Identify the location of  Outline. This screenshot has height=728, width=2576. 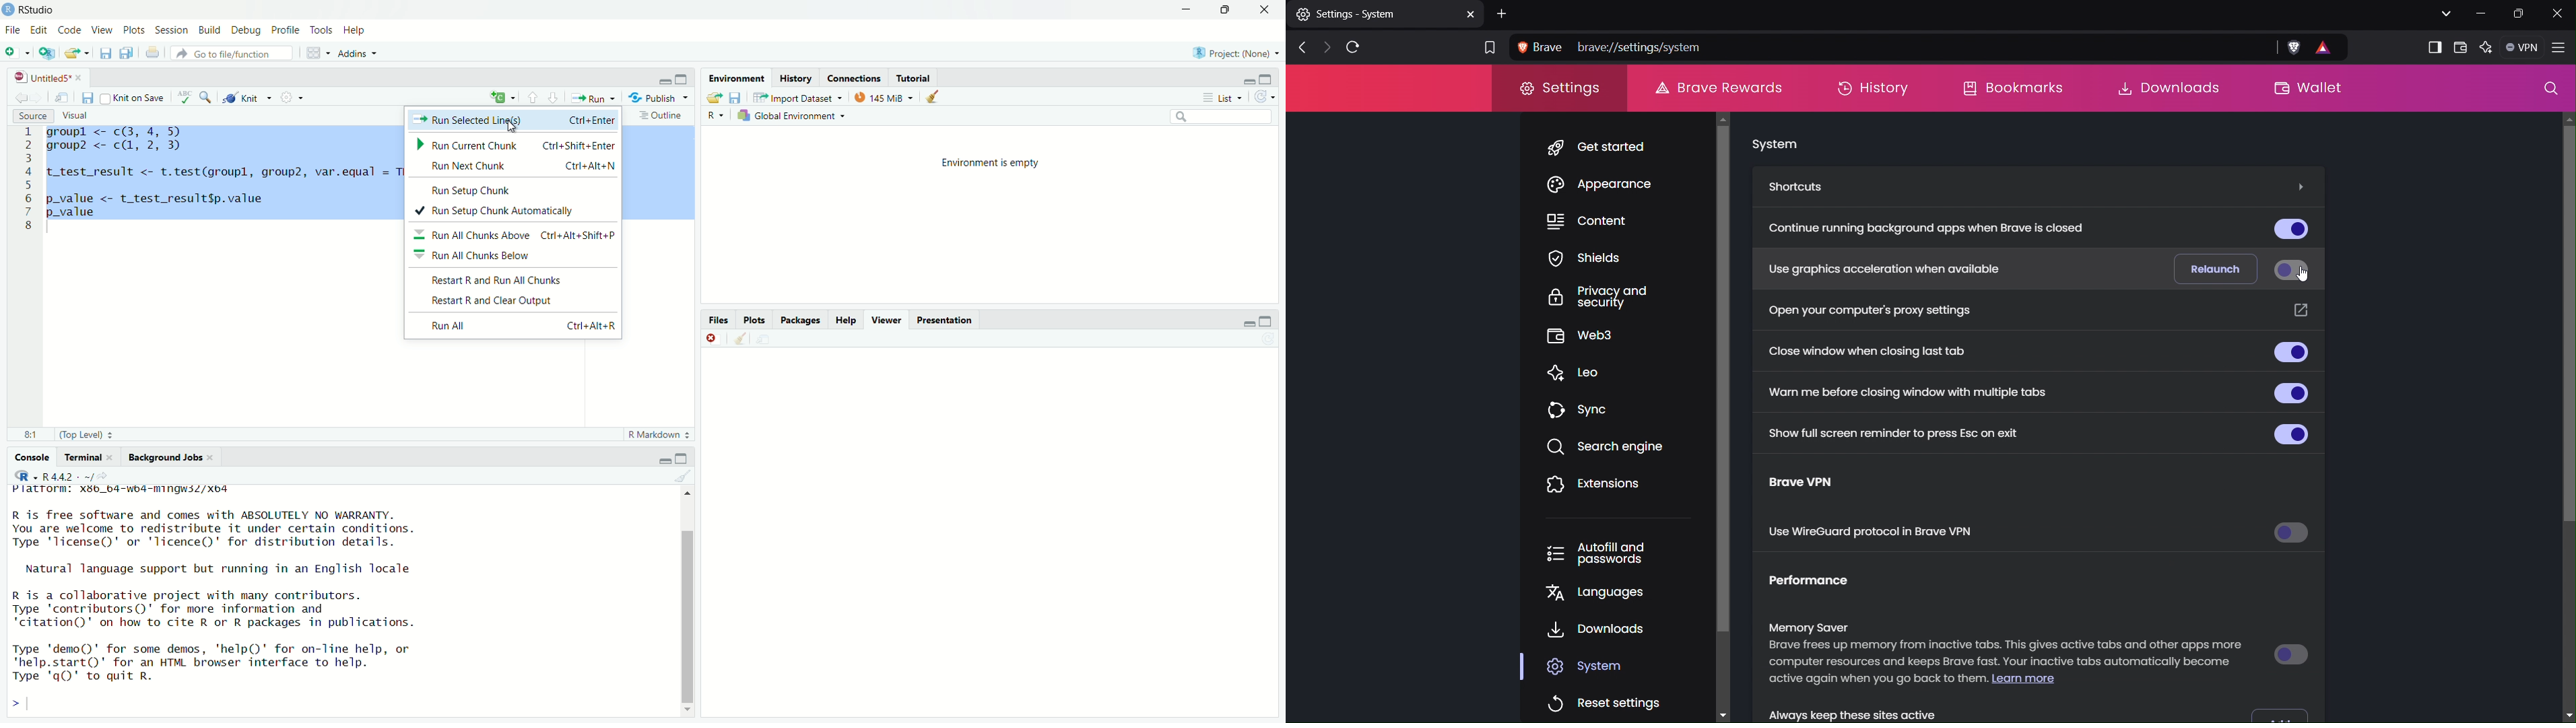
(660, 115).